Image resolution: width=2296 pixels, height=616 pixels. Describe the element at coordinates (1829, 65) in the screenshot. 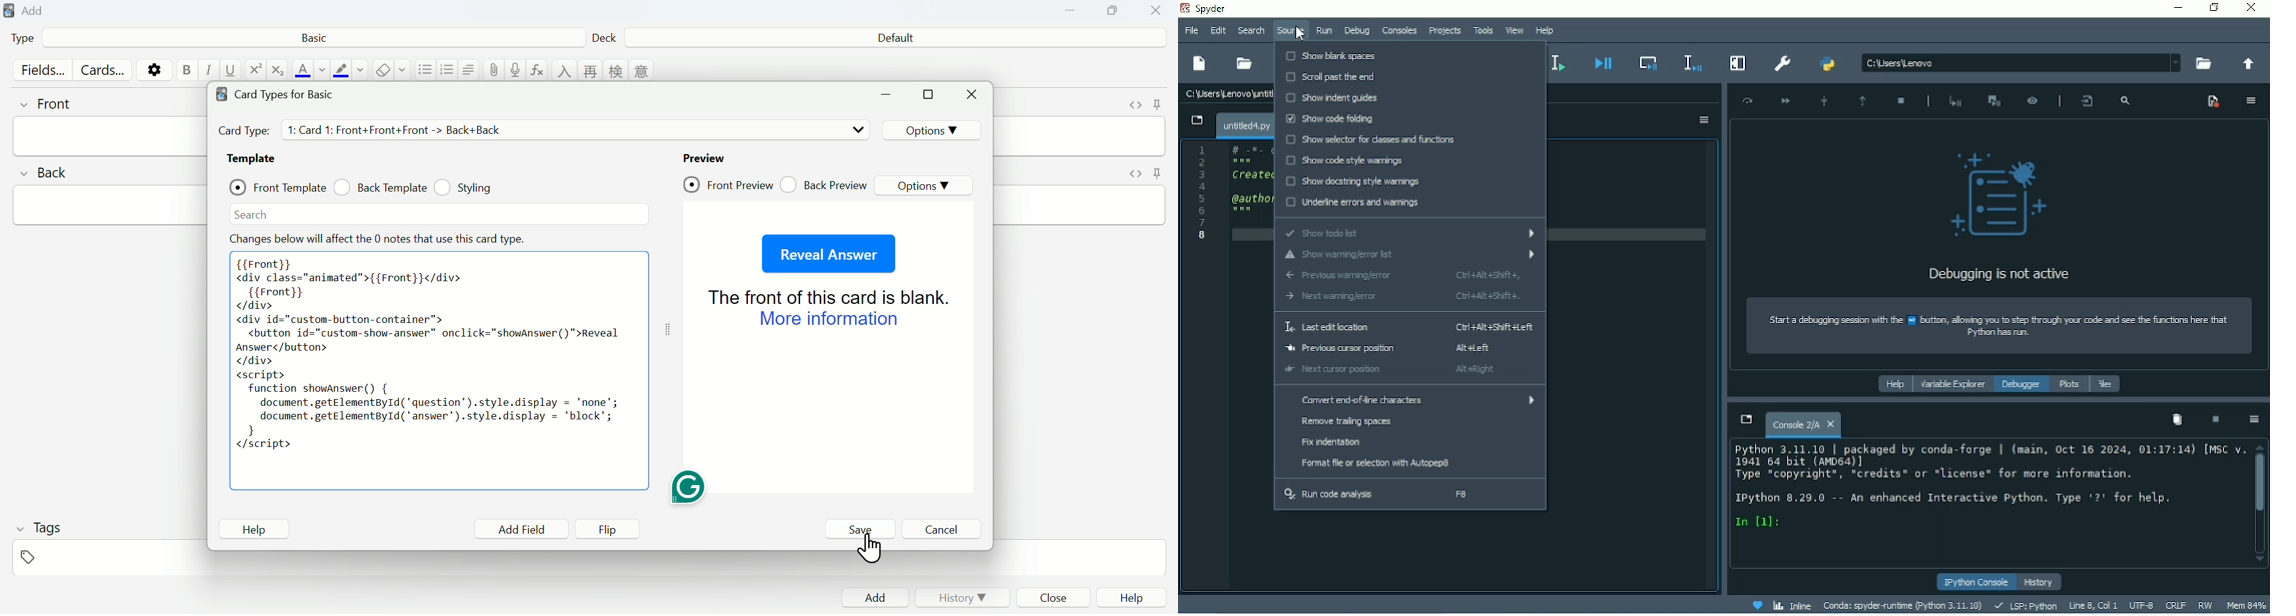

I see `PYTHONPATH manager` at that location.